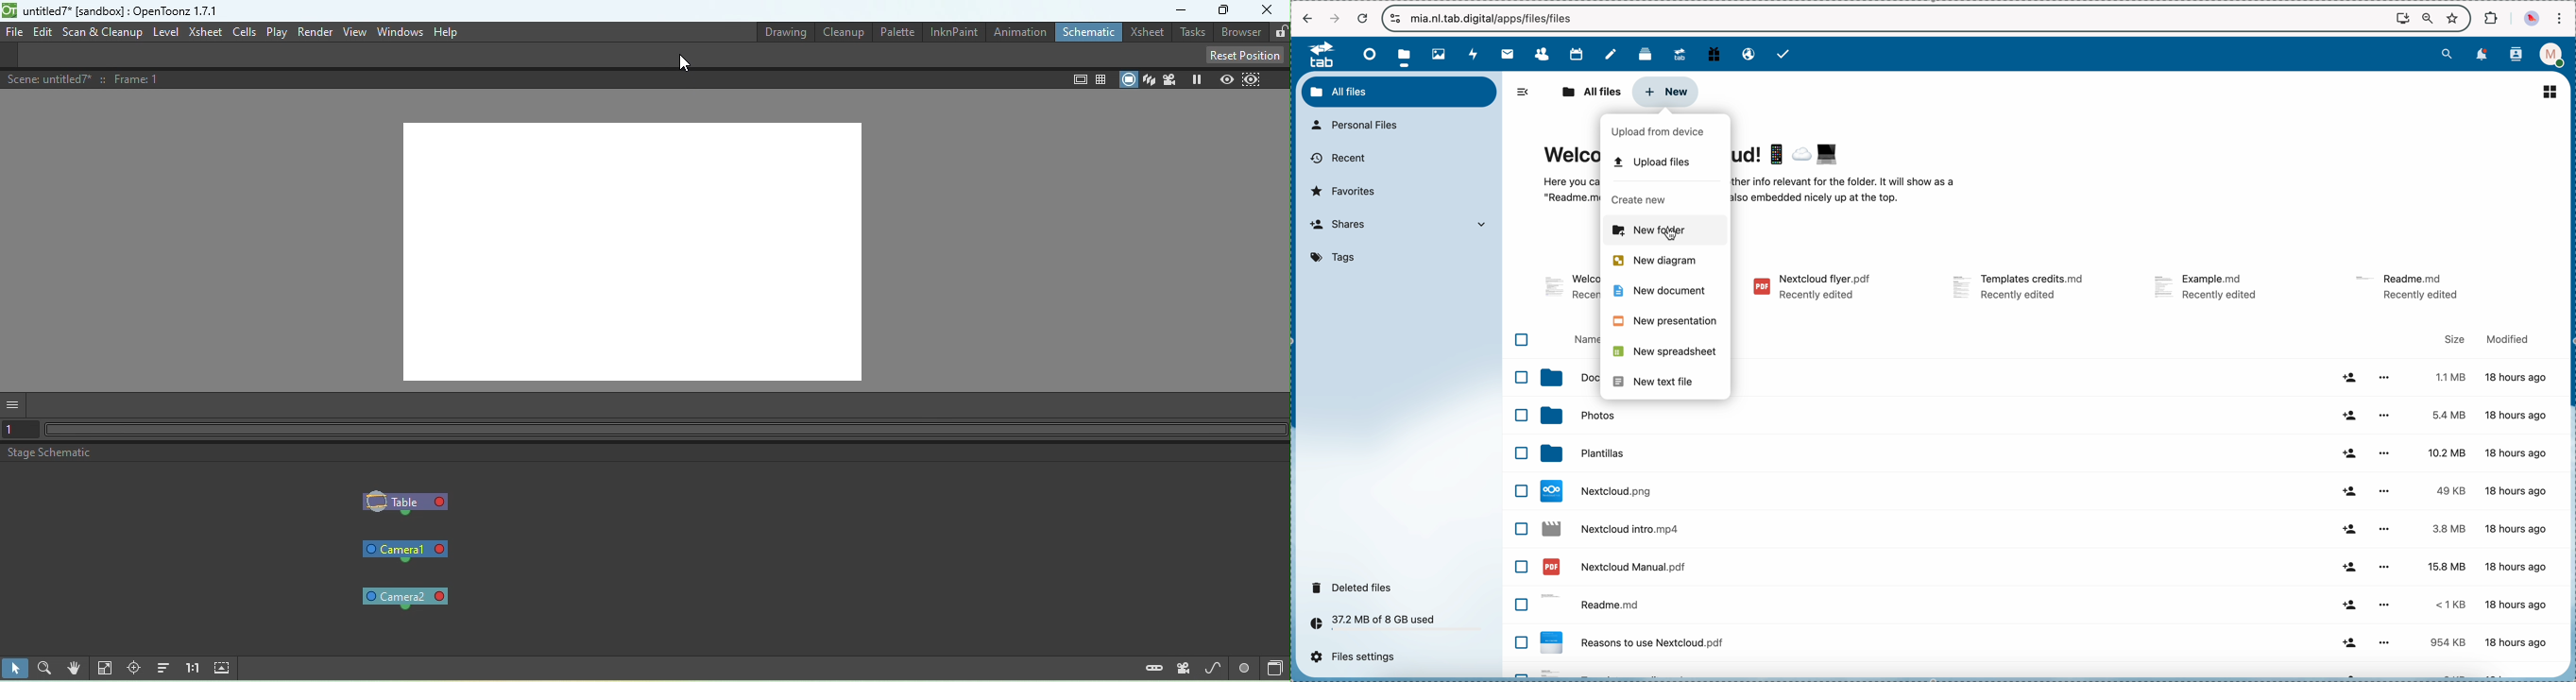 This screenshot has height=700, width=2576. I want to click on modified, so click(2506, 339).